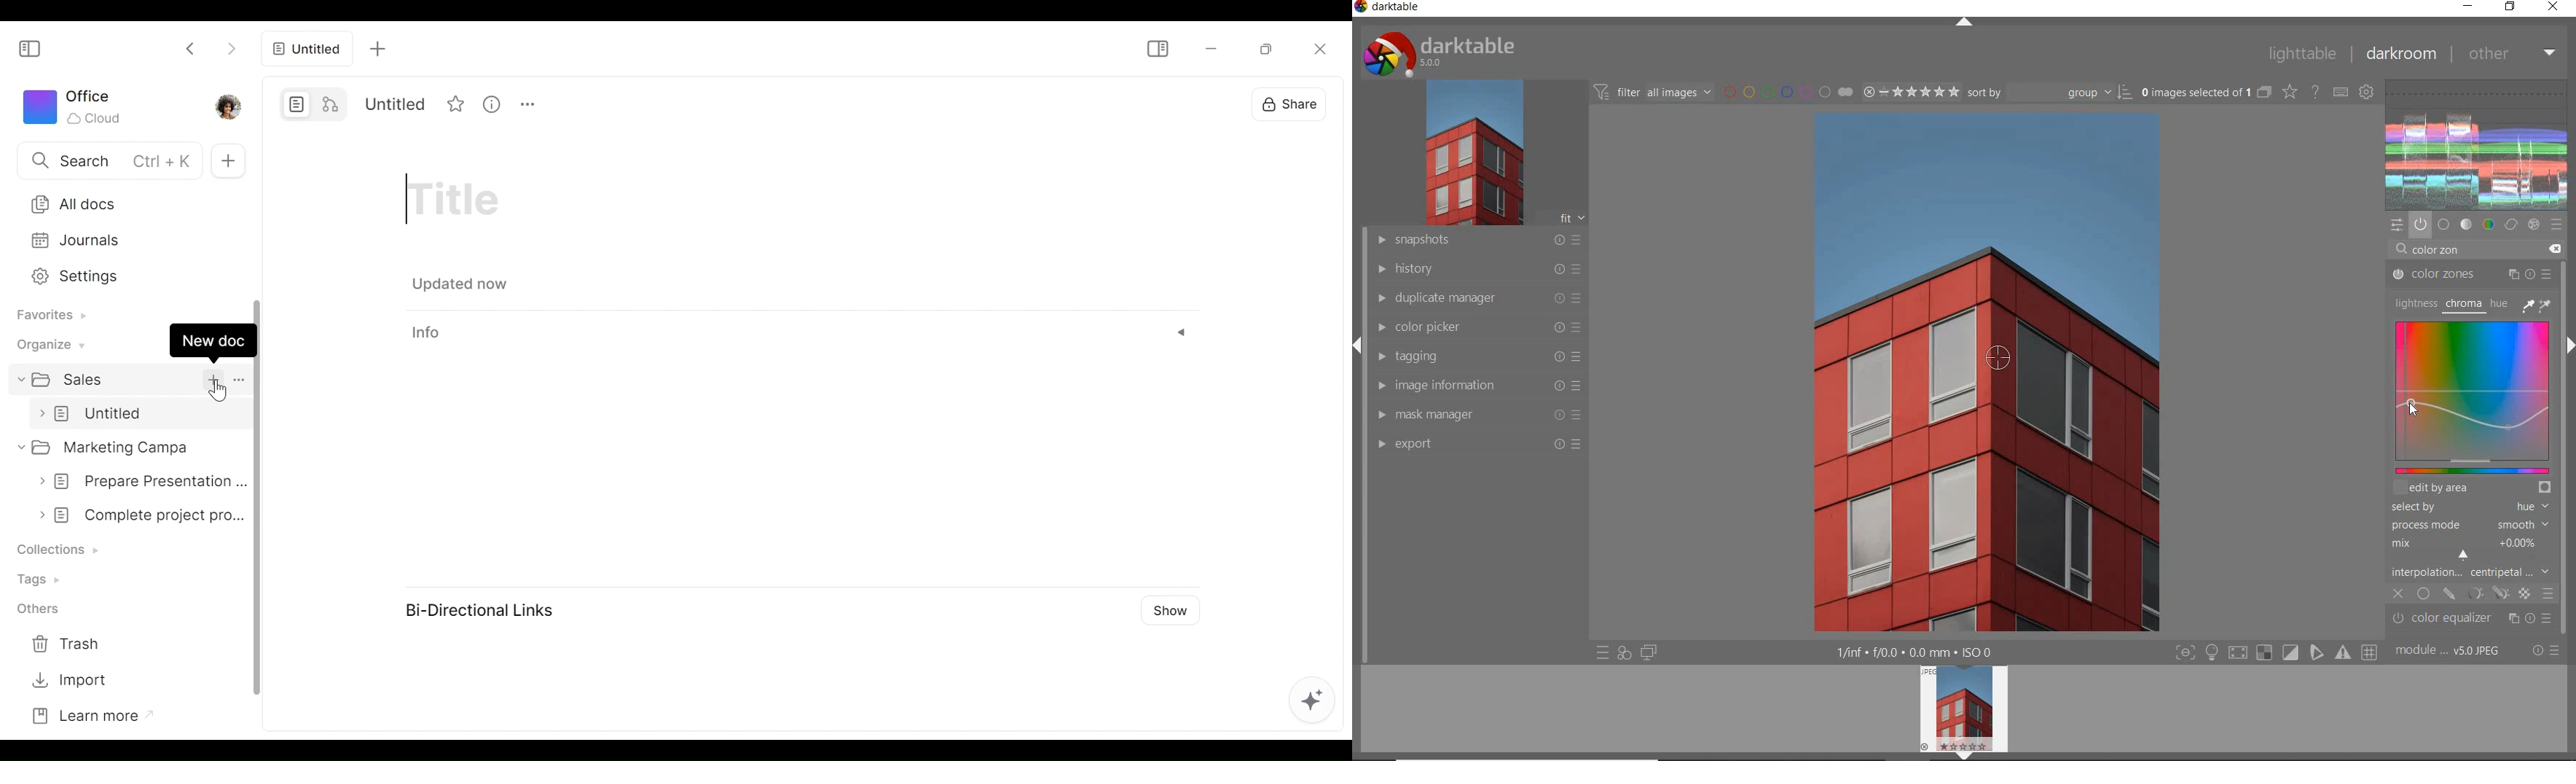 This screenshot has height=784, width=2576. What do you see at coordinates (1788, 92) in the screenshot?
I see `filter by image color label` at bounding box center [1788, 92].